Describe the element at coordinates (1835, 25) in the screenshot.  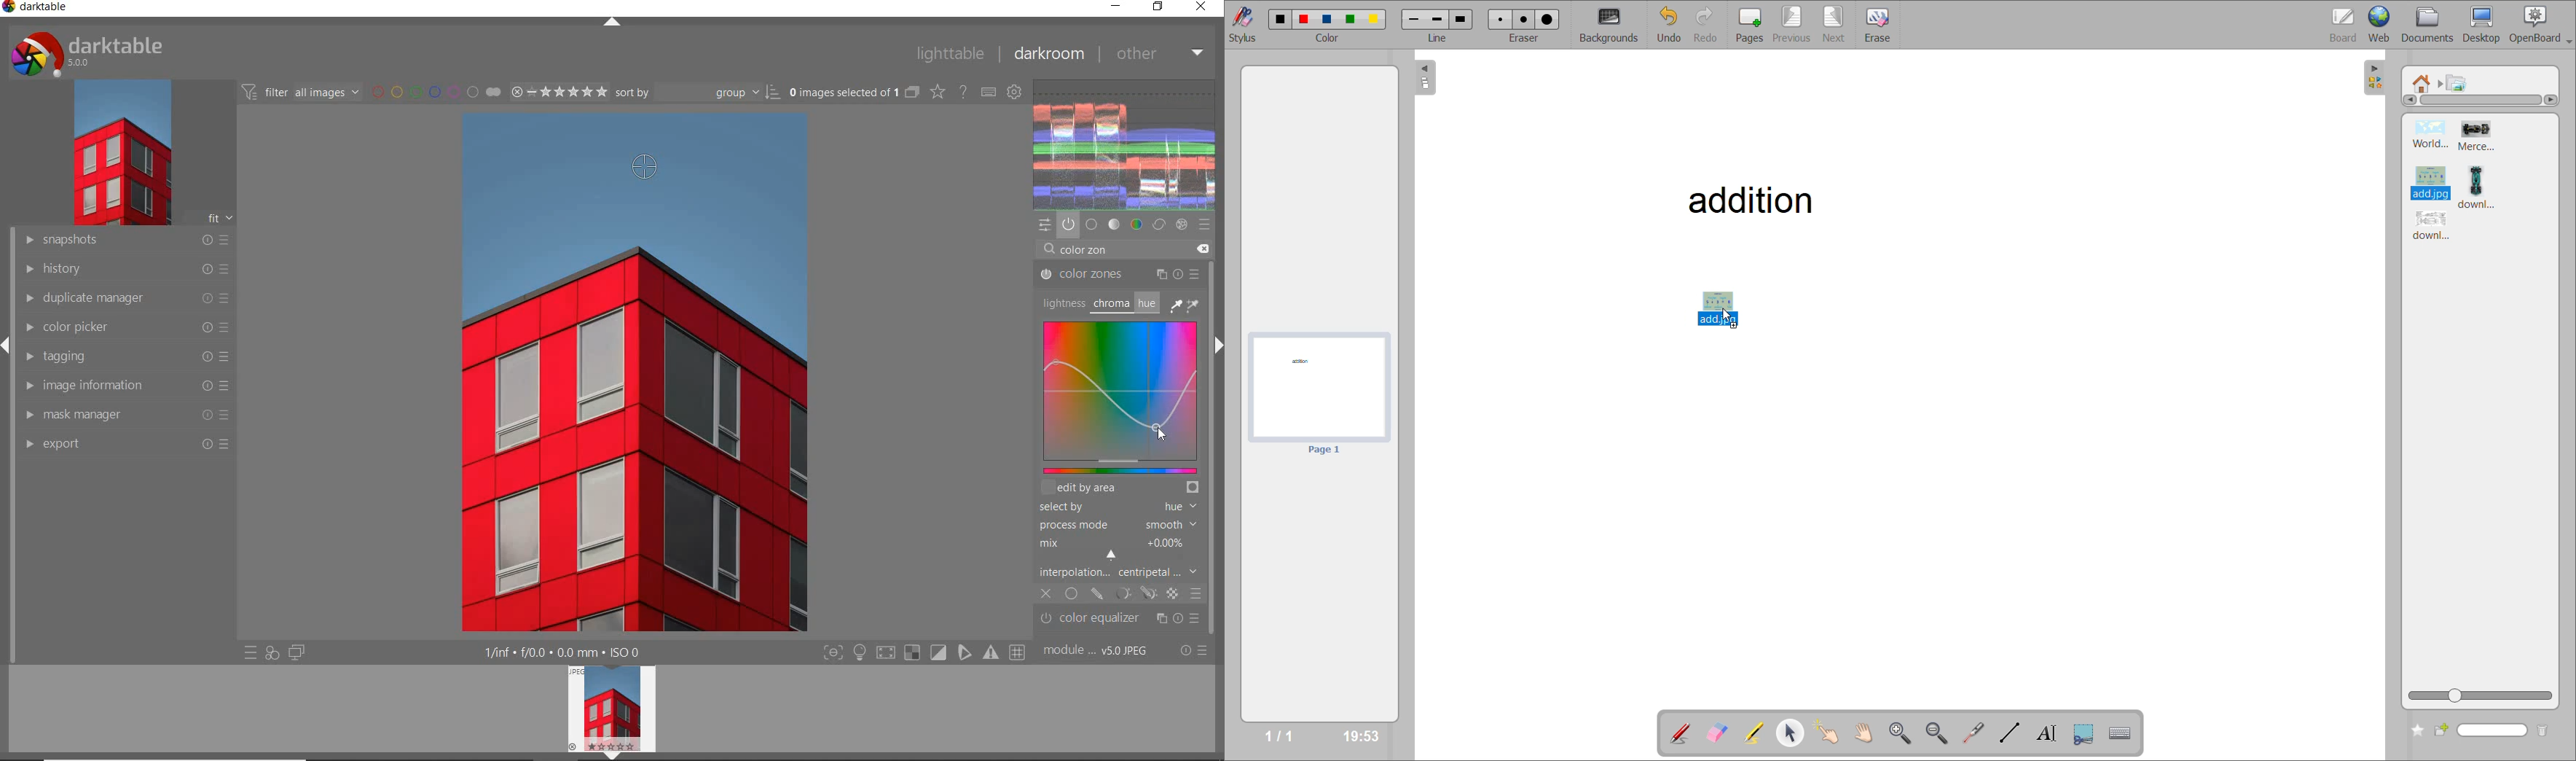
I see `next` at that location.